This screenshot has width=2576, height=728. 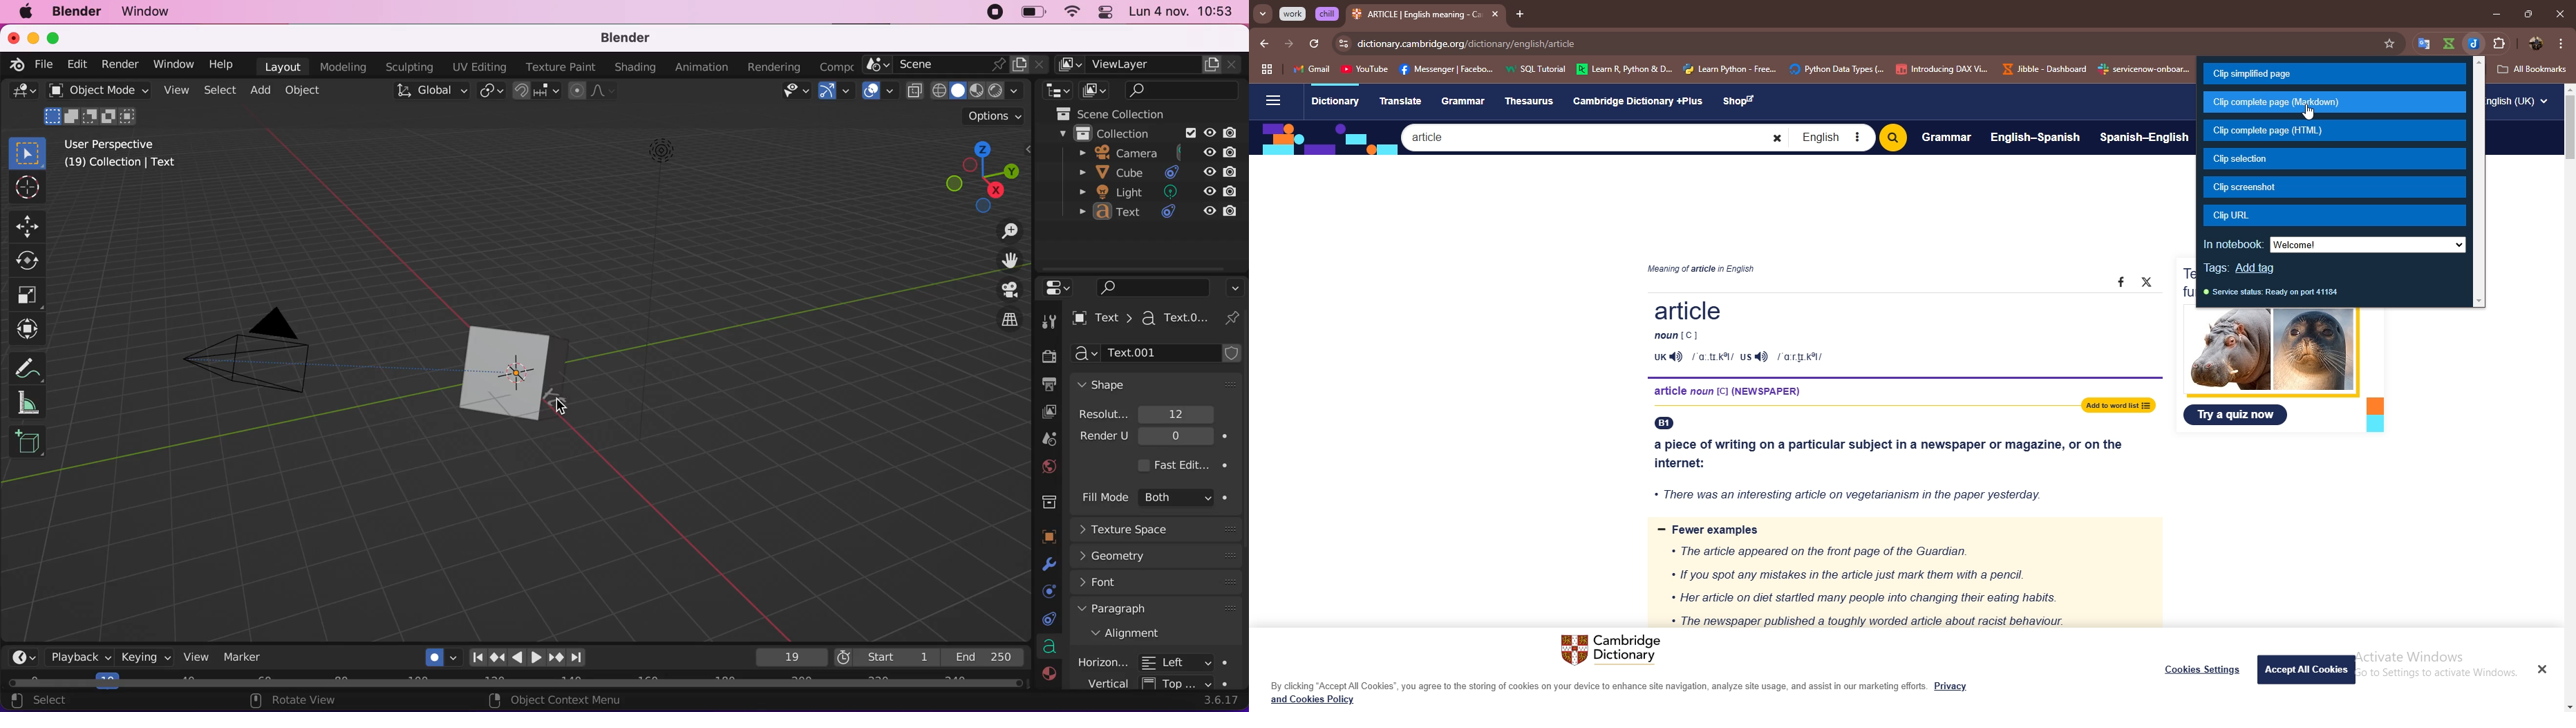 What do you see at coordinates (883, 657) in the screenshot?
I see `start 1` at bounding box center [883, 657].